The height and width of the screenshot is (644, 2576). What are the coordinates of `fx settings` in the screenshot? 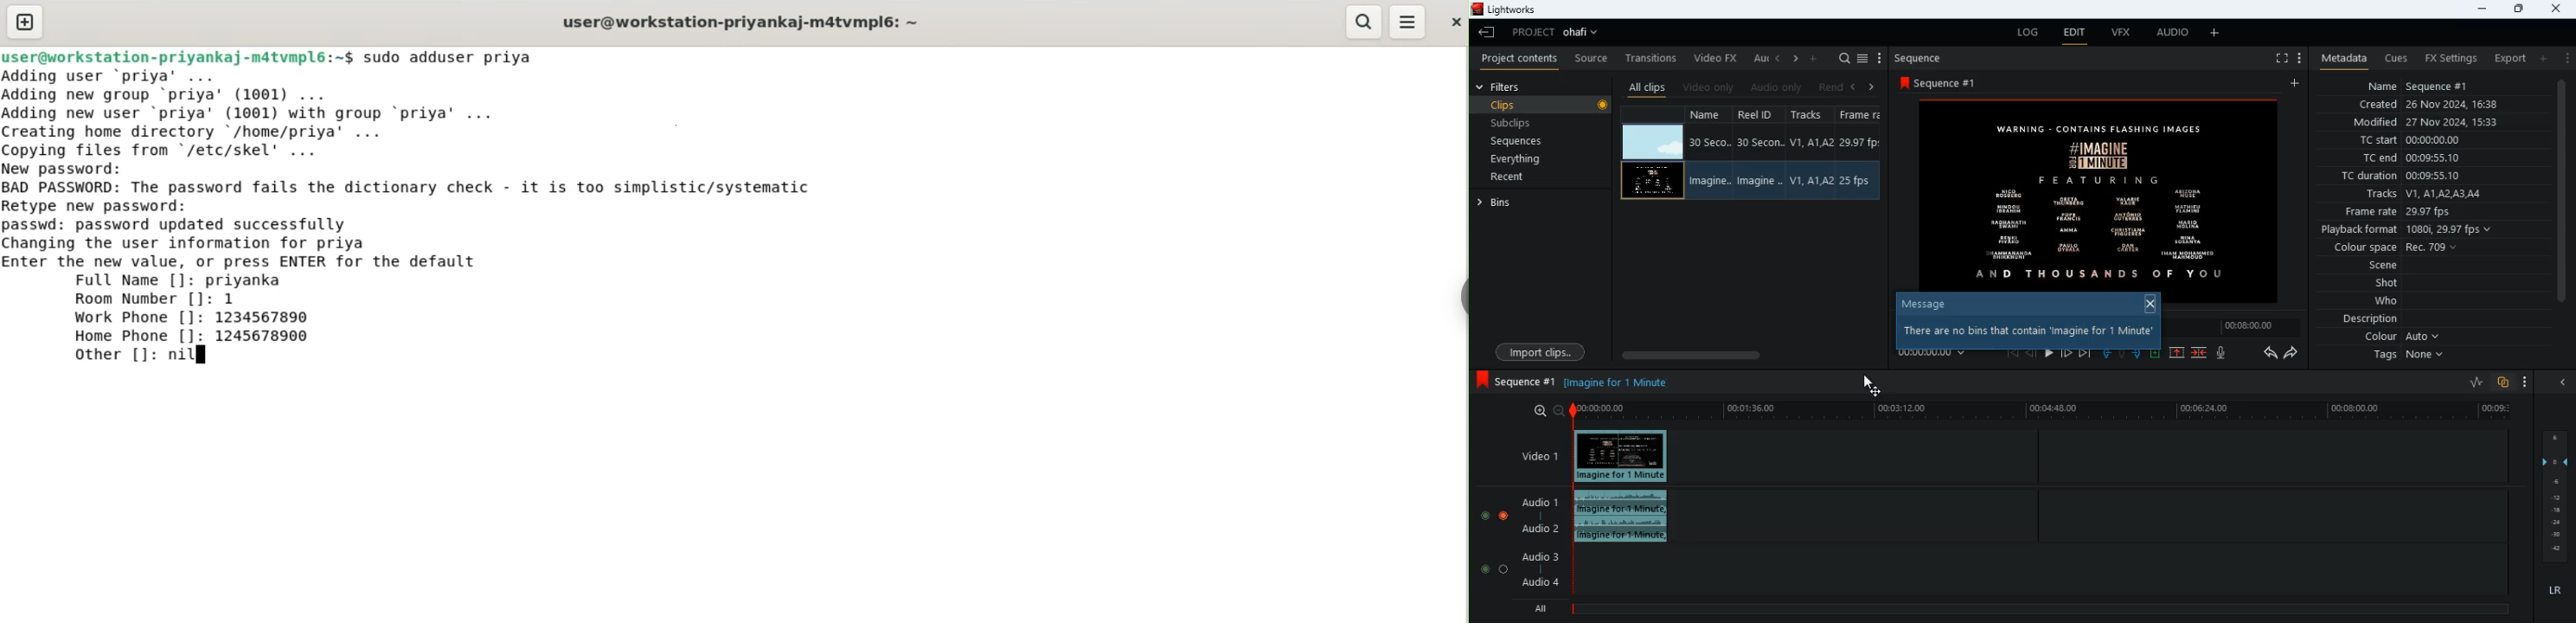 It's located at (2449, 56).